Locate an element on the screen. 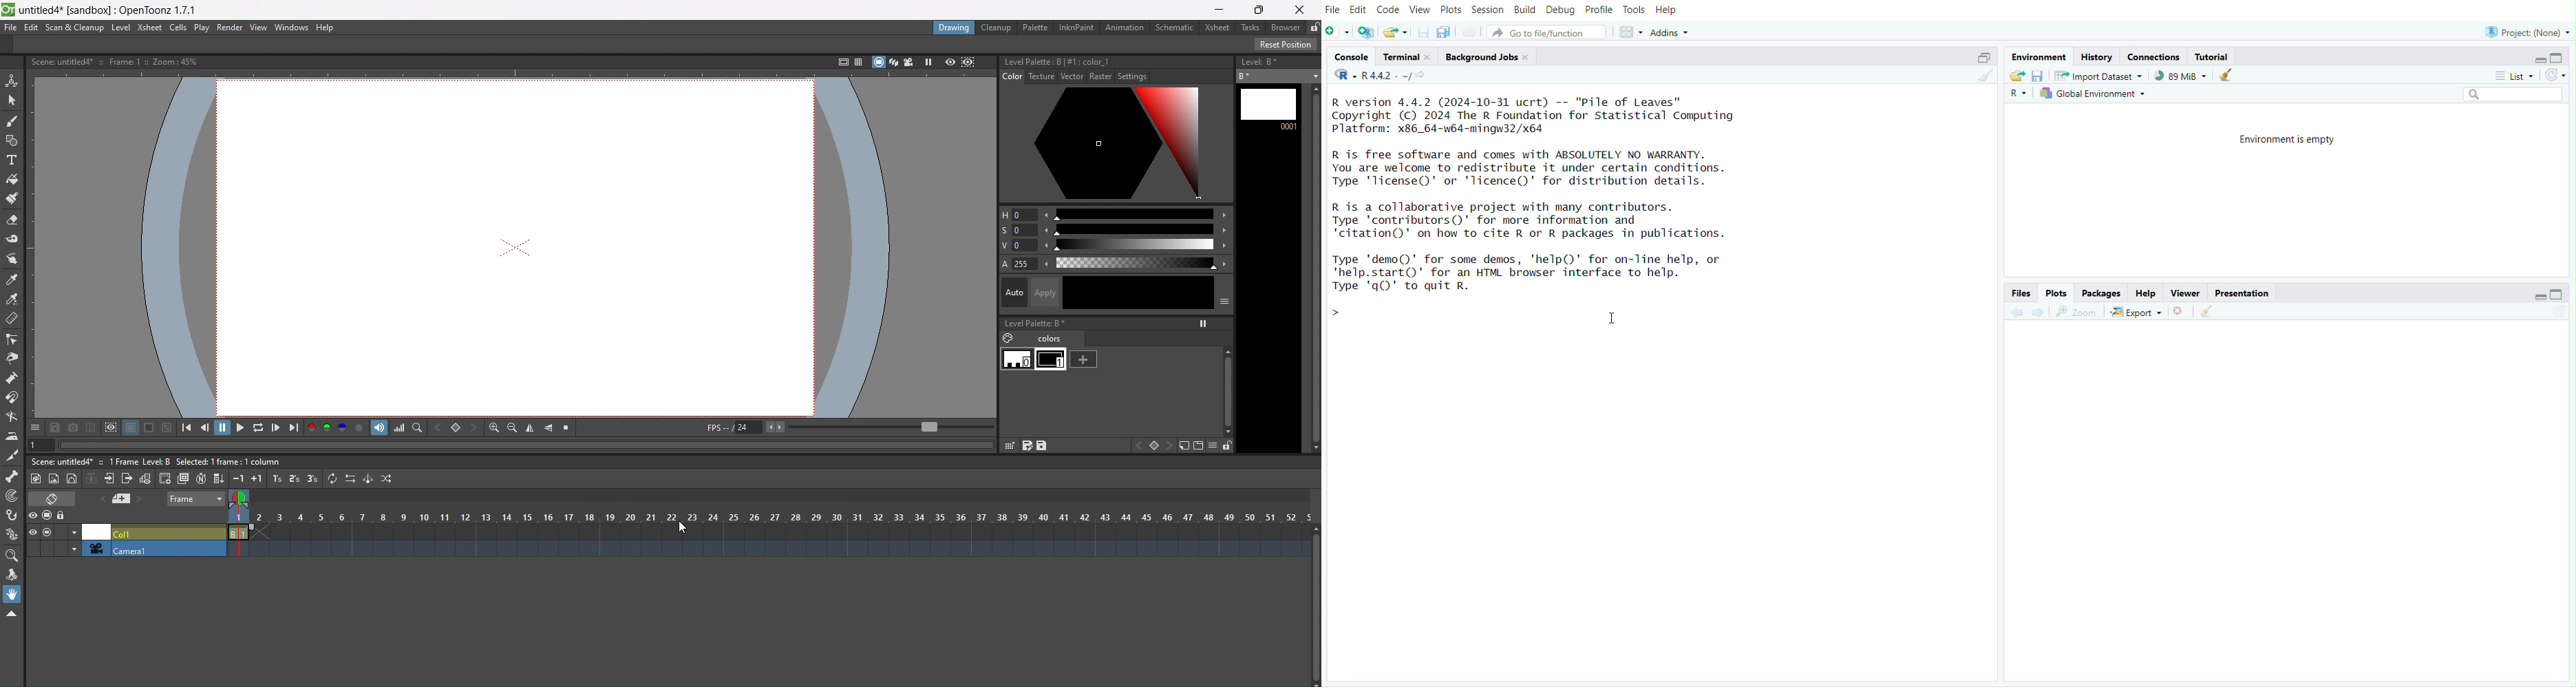  Minimize is located at coordinates (2539, 60).